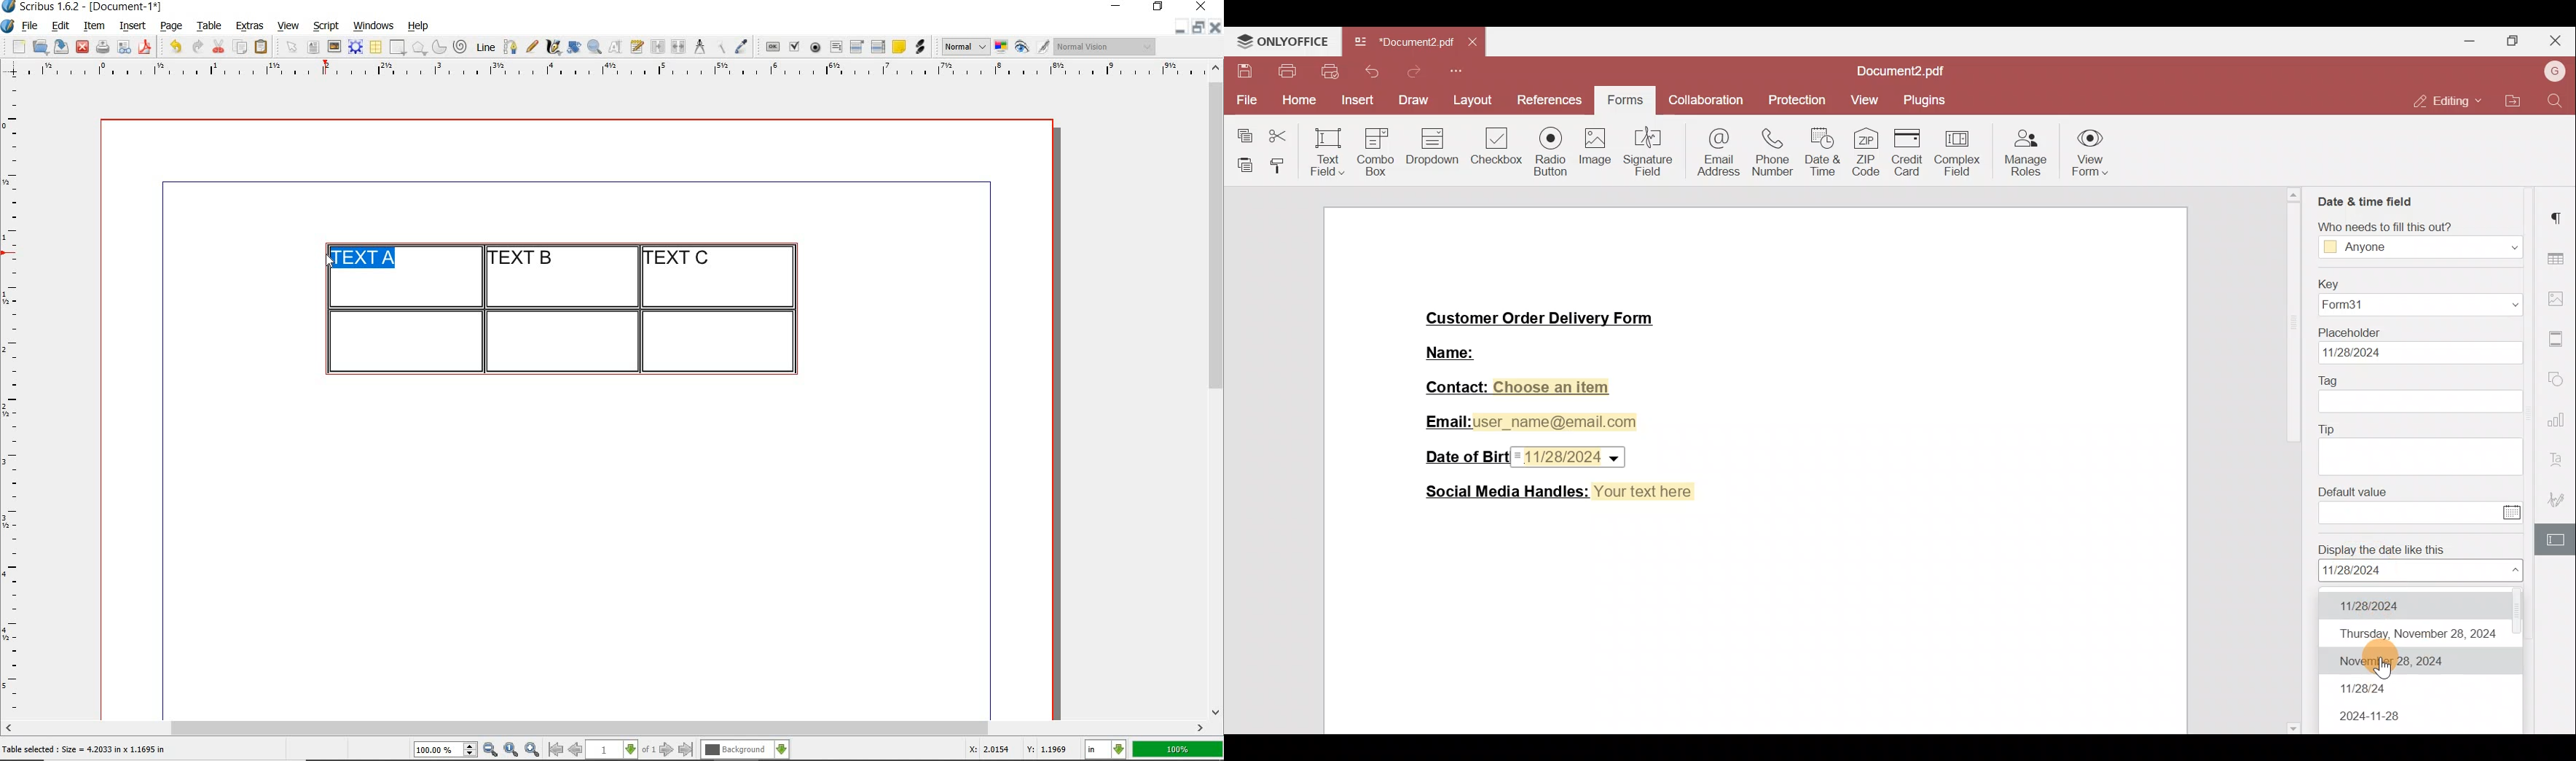 Image resolution: width=2576 pixels, height=784 pixels. I want to click on redo, so click(196, 45).